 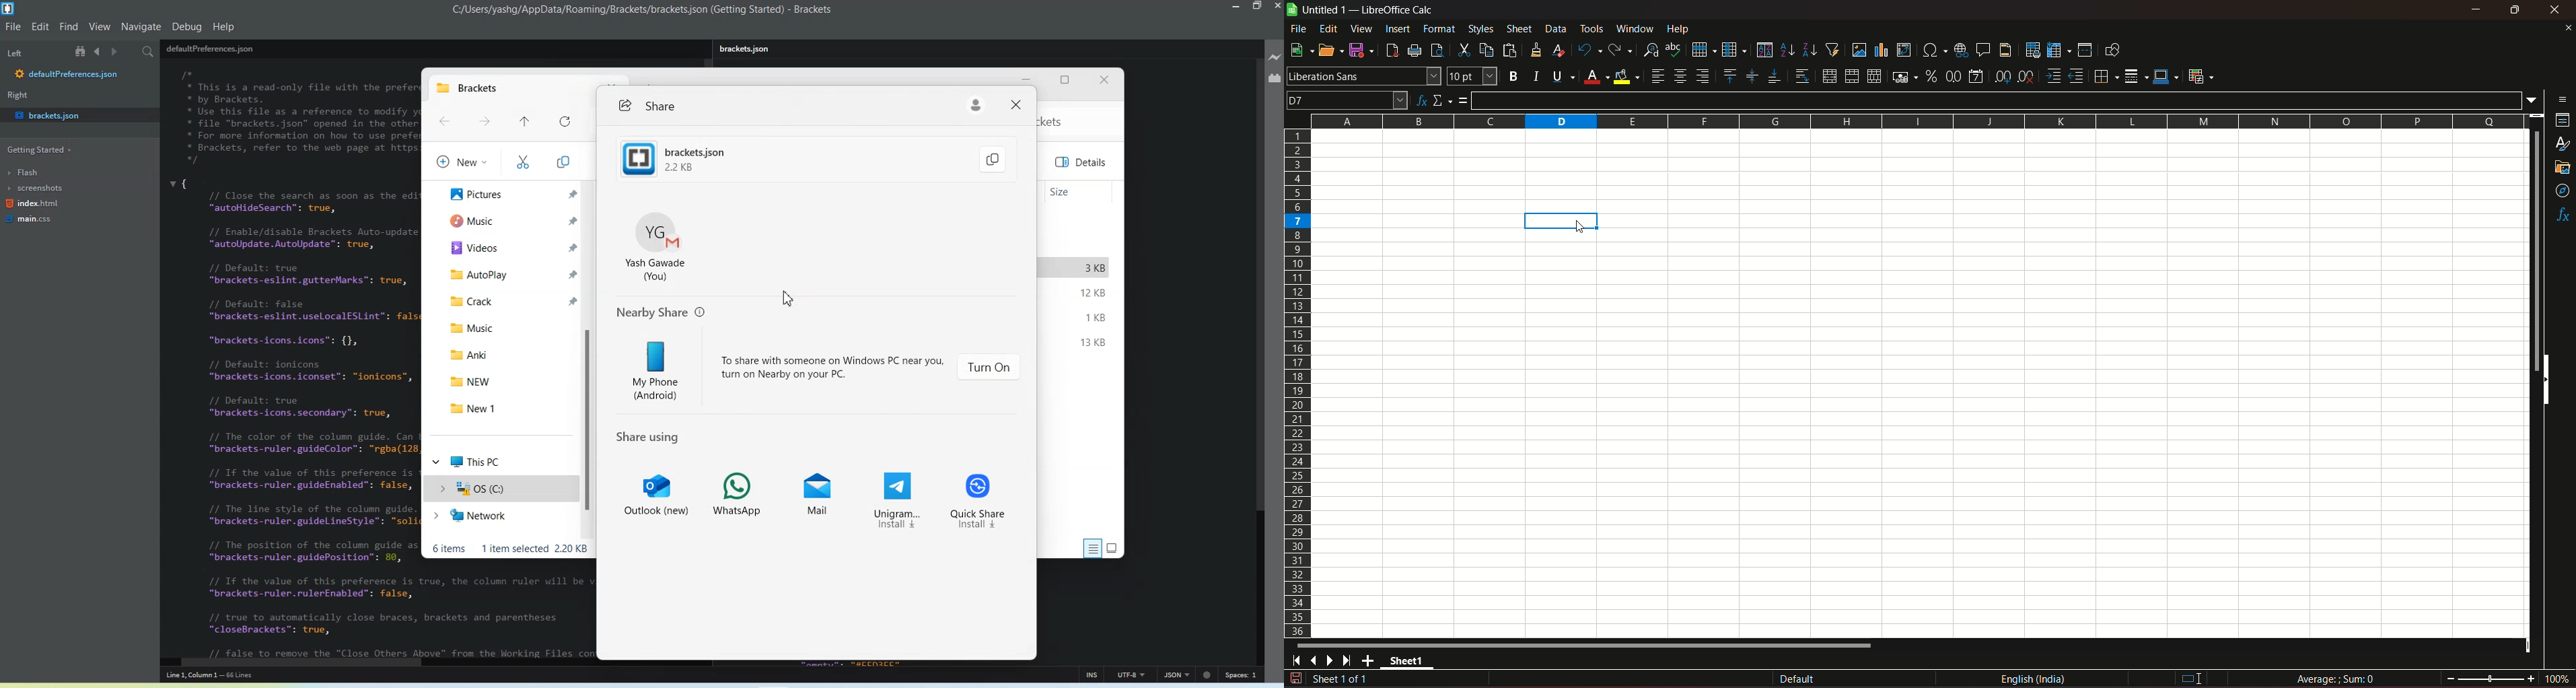 I want to click on Spaces, so click(x=1243, y=675).